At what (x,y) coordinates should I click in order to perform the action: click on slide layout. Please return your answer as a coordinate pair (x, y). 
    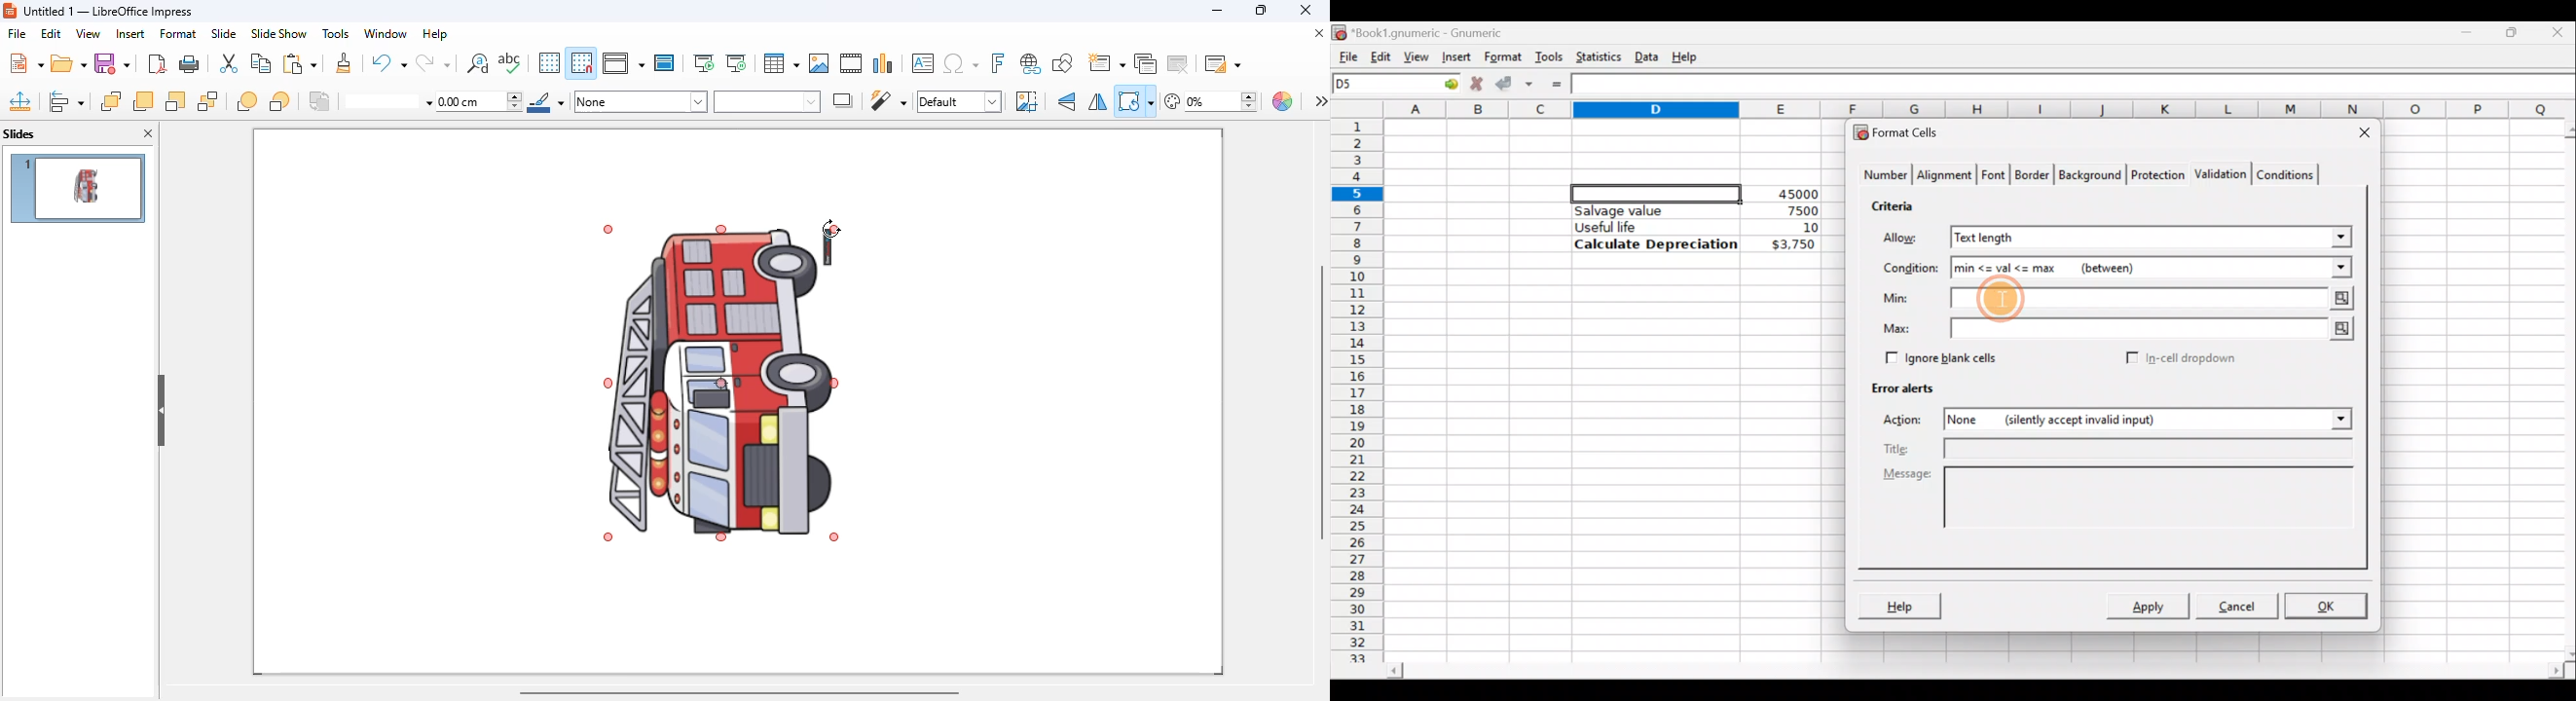
    Looking at the image, I should click on (1221, 62).